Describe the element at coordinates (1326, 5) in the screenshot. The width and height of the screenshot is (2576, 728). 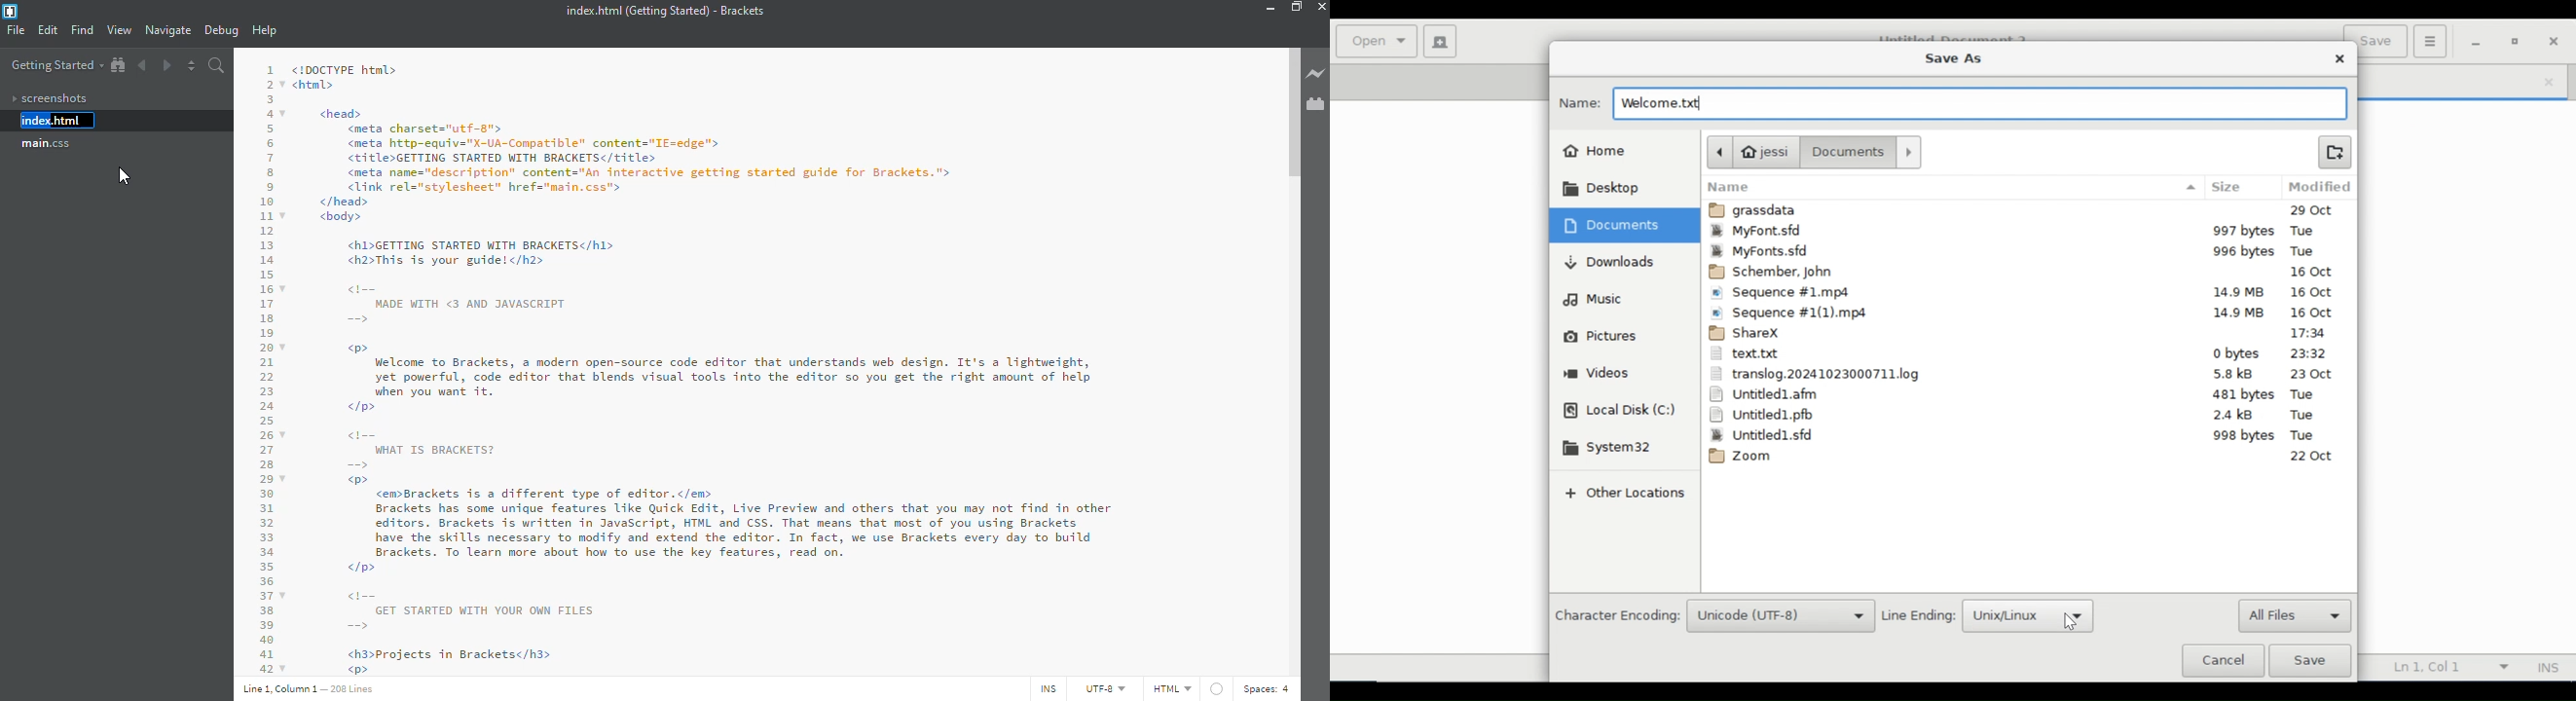
I see `close` at that location.